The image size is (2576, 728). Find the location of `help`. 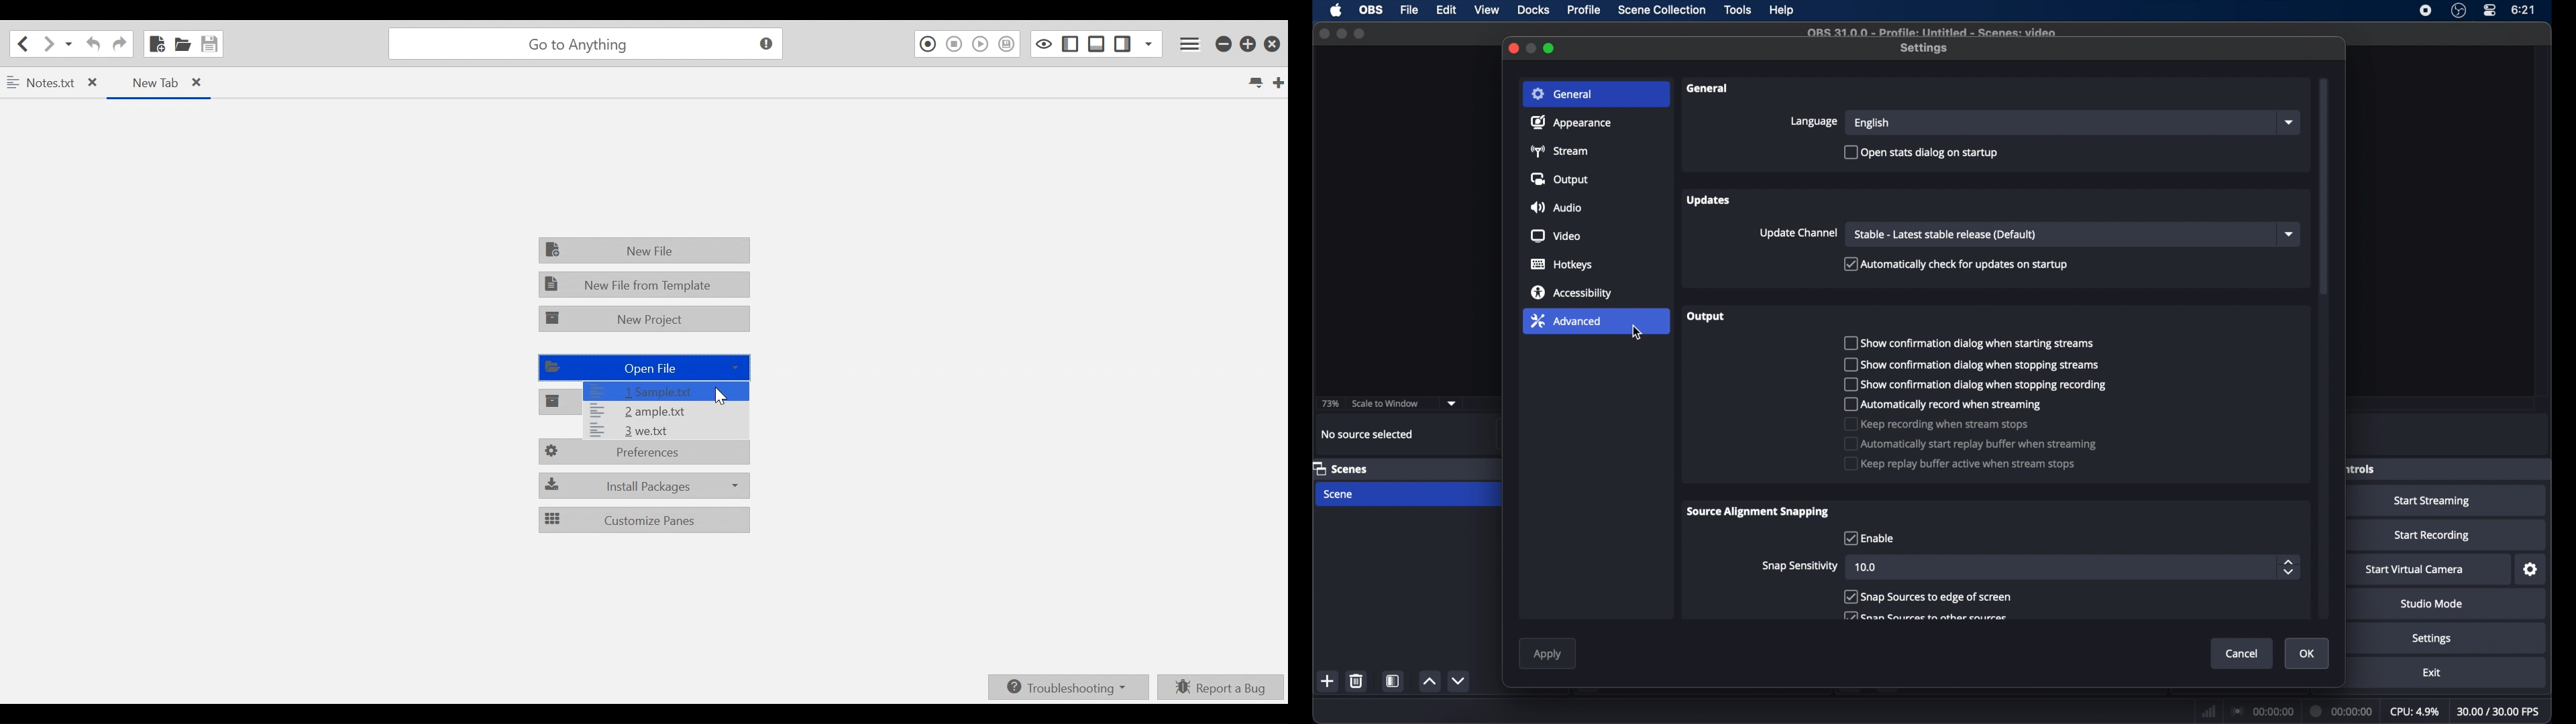

help is located at coordinates (1784, 12).